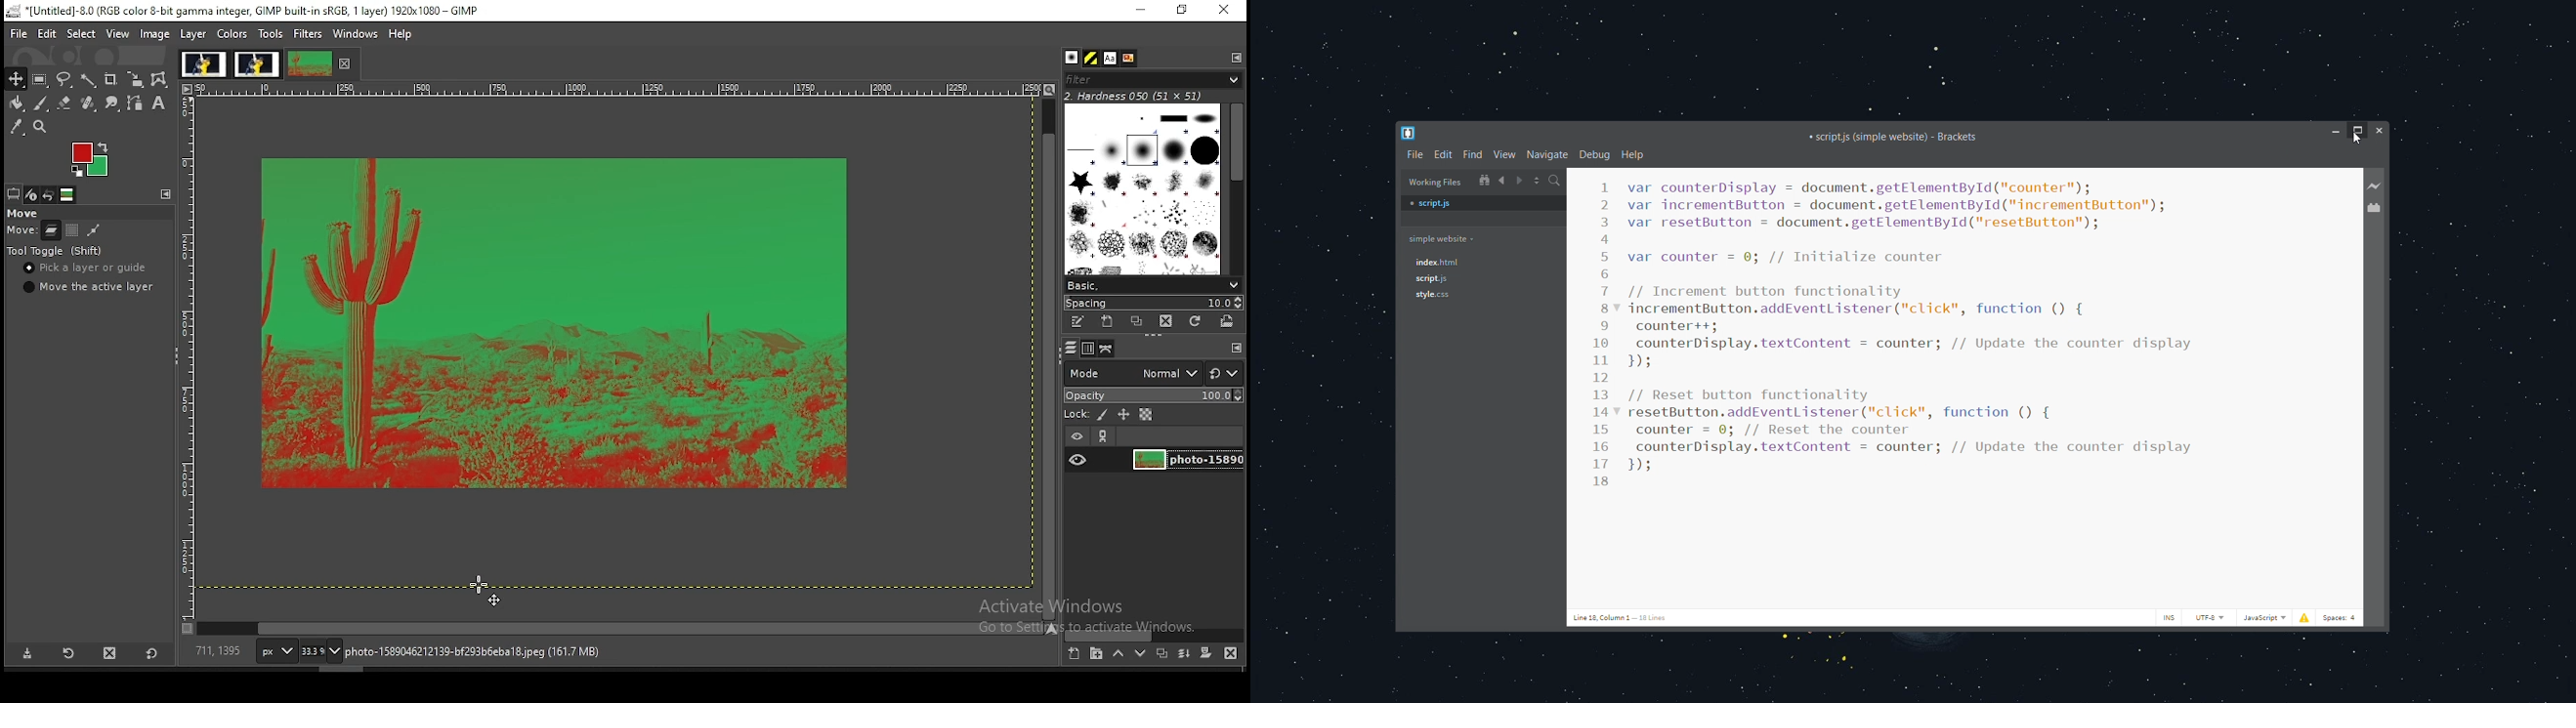 This screenshot has height=728, width=2576. What do you see at coordinates (39, 127) in the screenshot?
I see `zoom tool` at bounding box center [39, 127].